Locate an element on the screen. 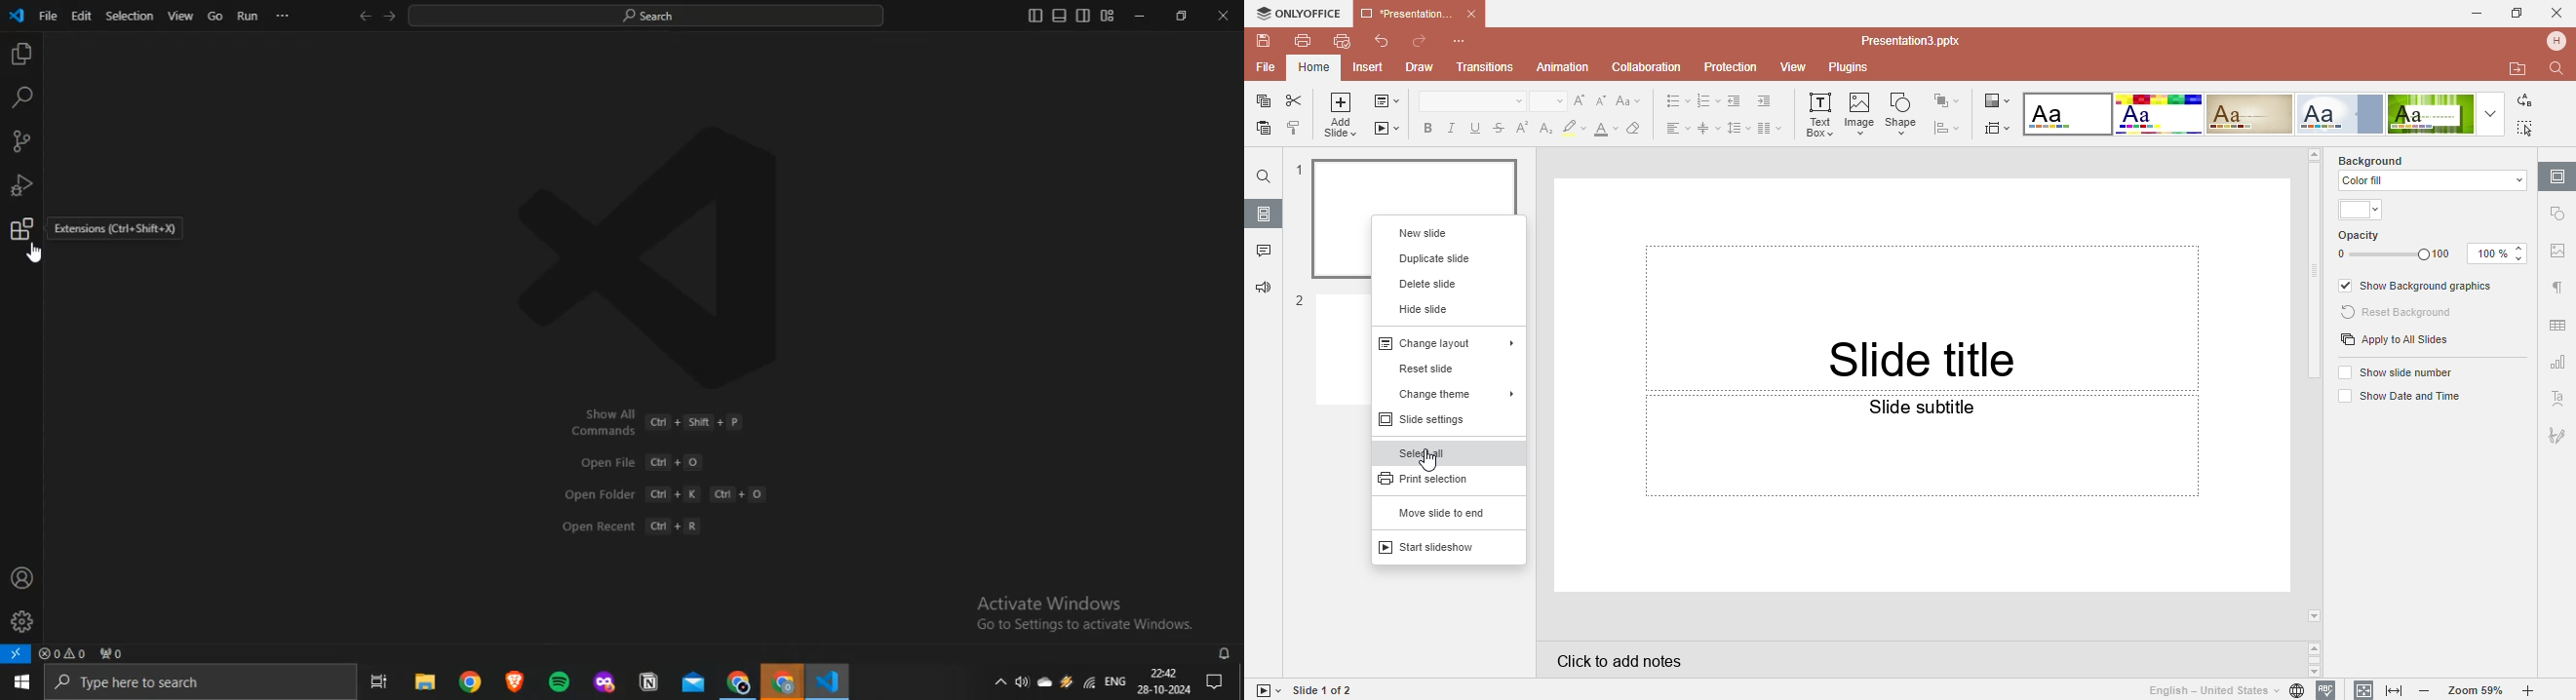 Image resolution: width=2576 pixels, height=700 pixels. Selection is located at coordinates (128, 16).